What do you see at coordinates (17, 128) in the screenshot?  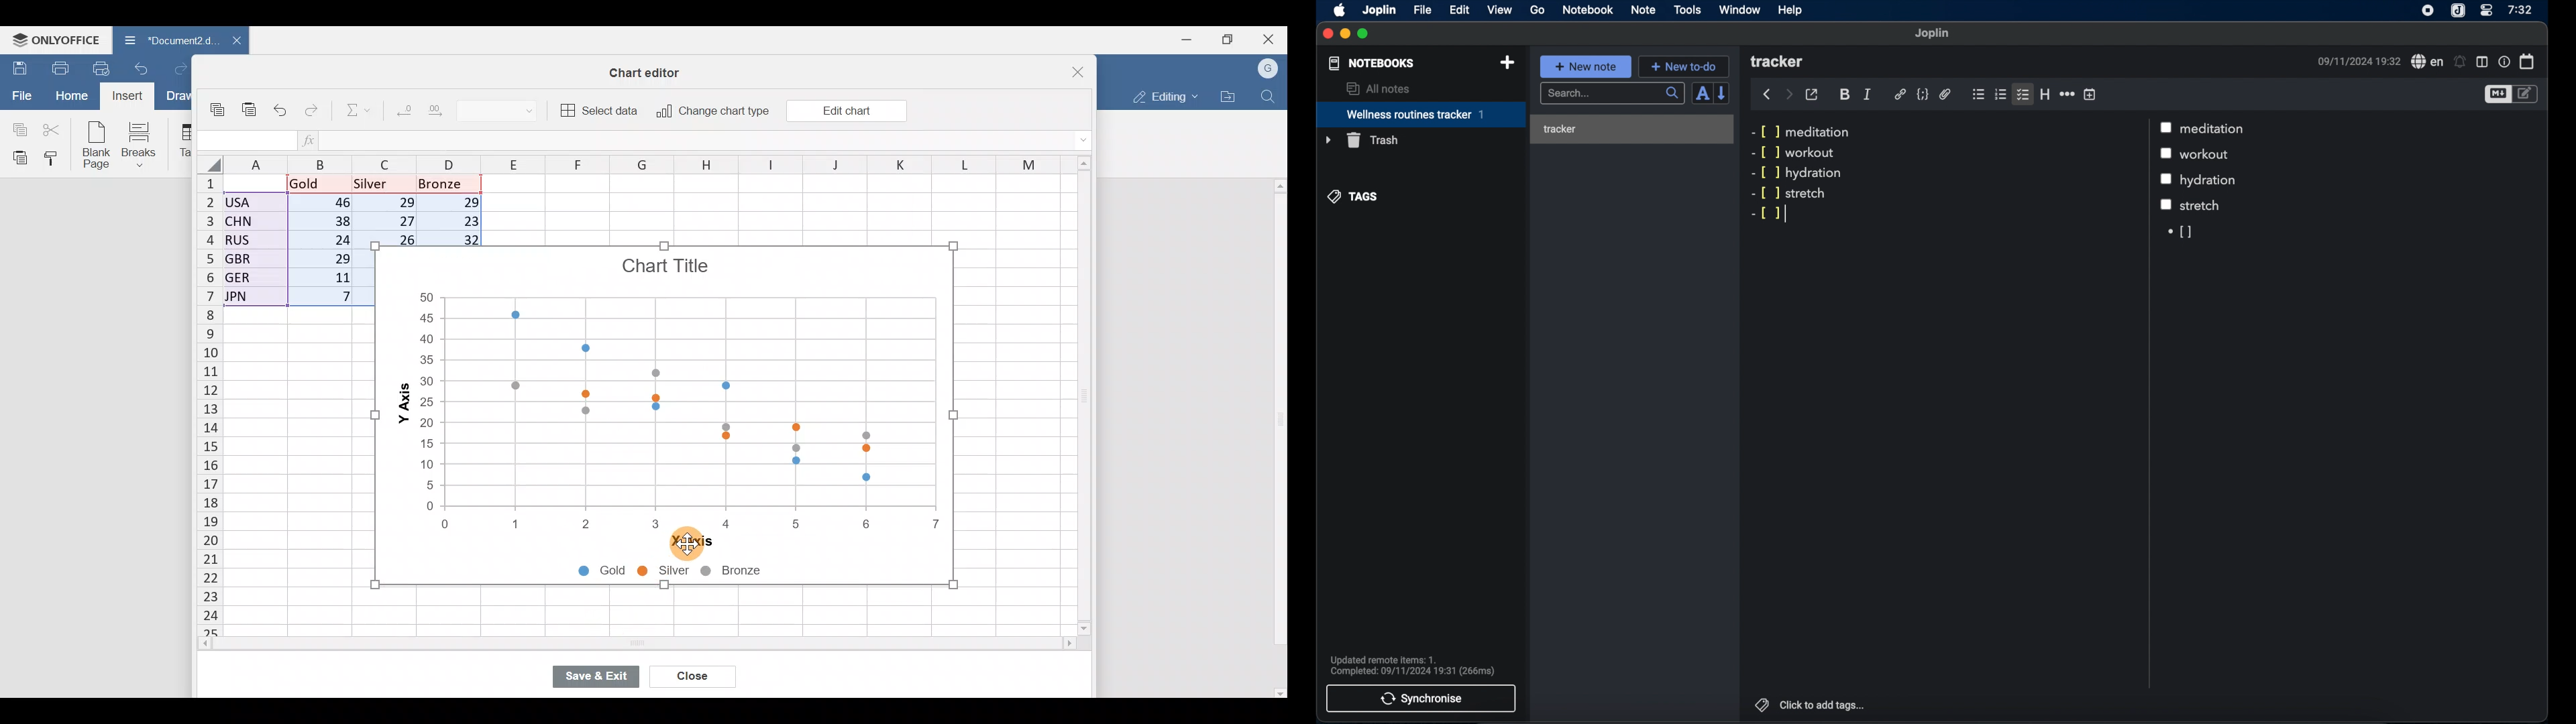 I see `Copy` at bounding box center [17, 128].